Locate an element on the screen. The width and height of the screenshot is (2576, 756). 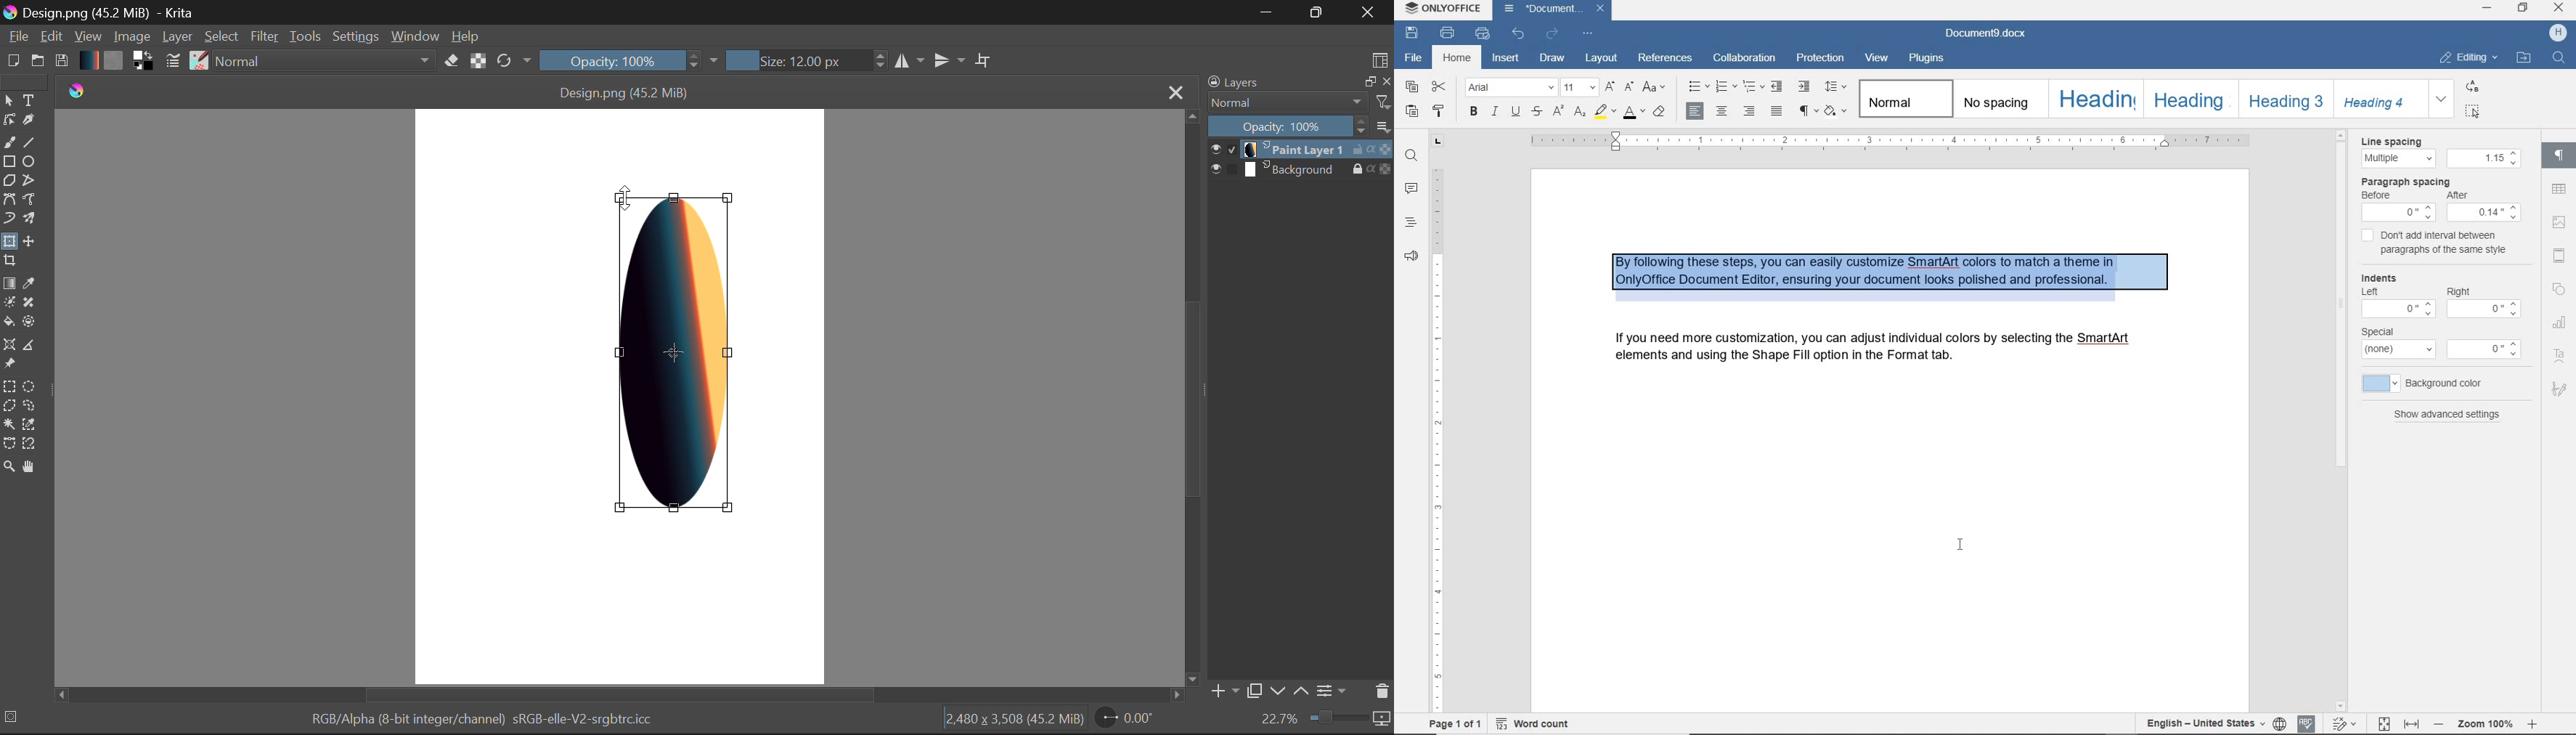
bullets is located at coordinates (1697, 86).